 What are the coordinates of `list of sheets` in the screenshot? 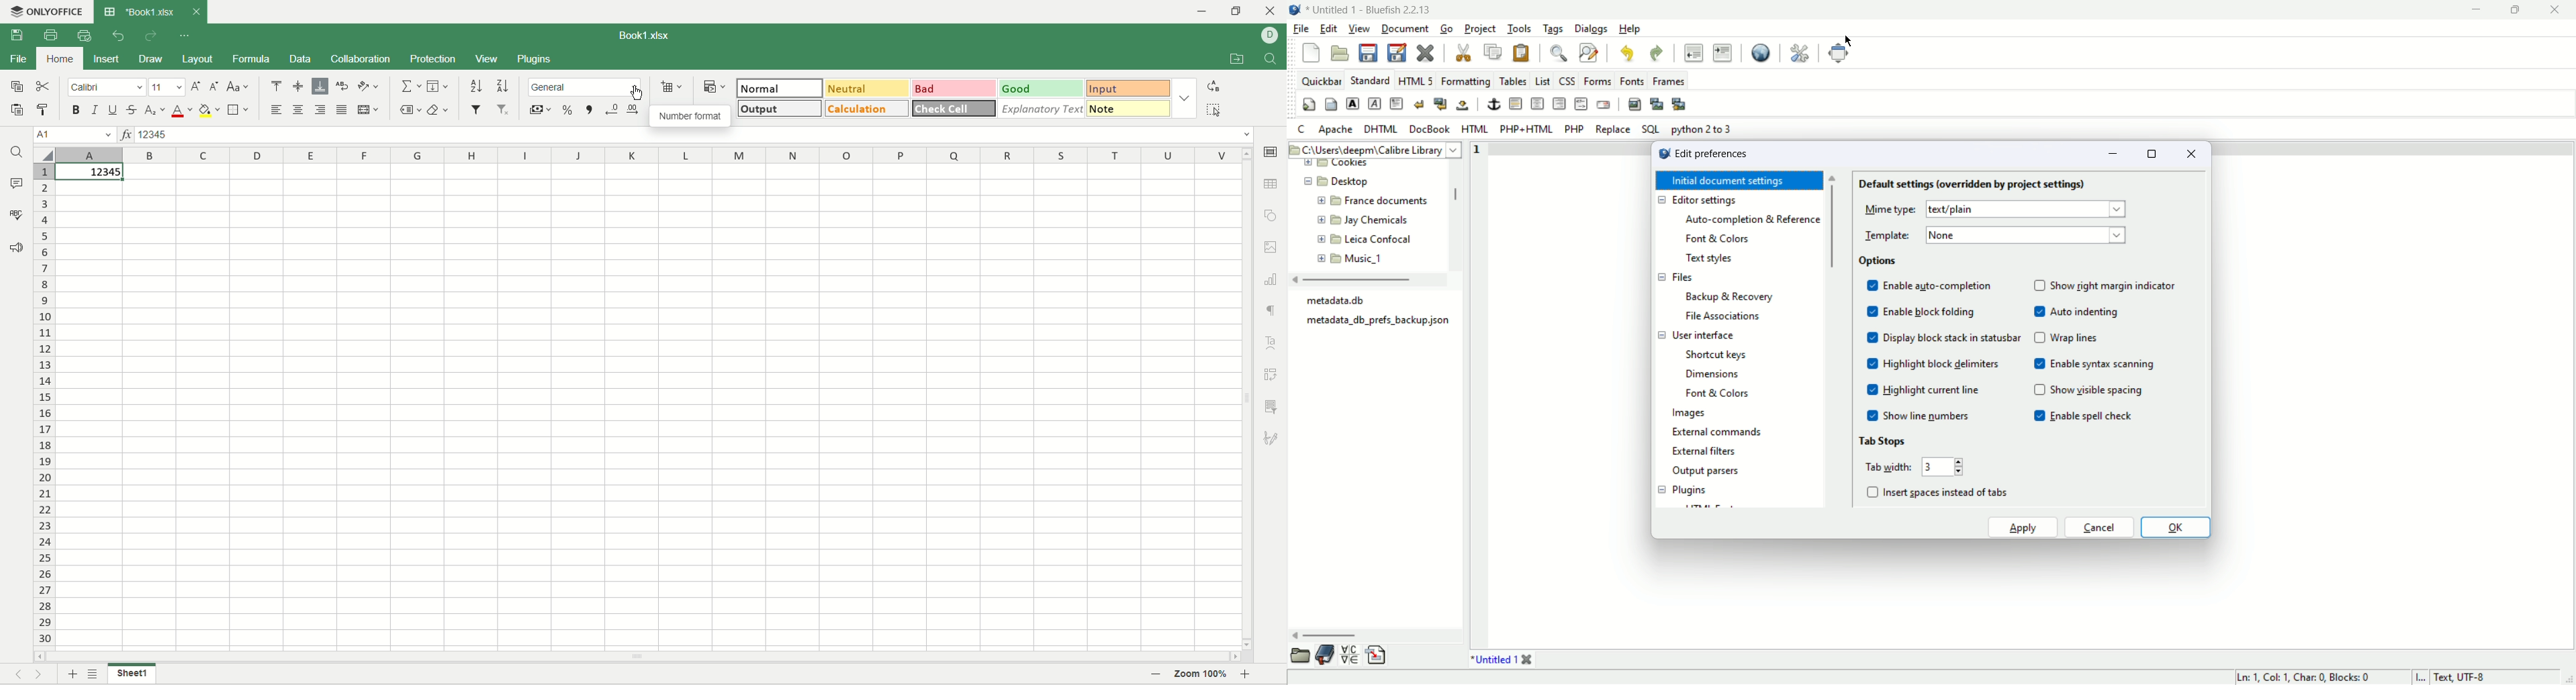 It's located at (95, 674).